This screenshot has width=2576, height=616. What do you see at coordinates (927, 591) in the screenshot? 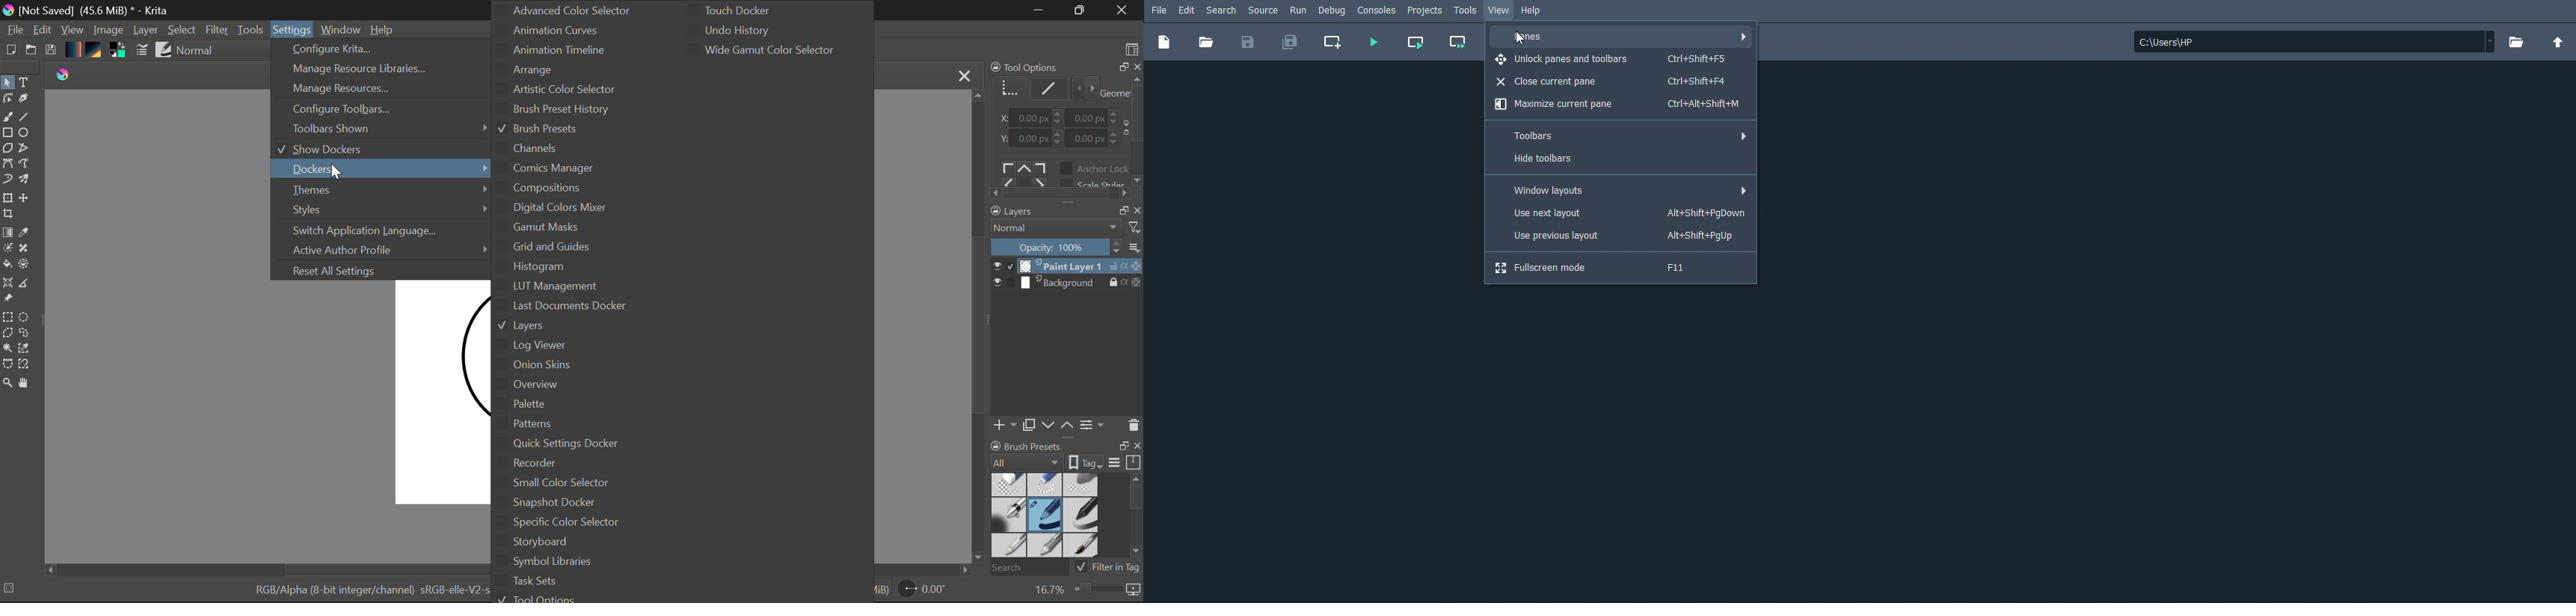
I see `Page Rotation` at bounding box center [927, 591].